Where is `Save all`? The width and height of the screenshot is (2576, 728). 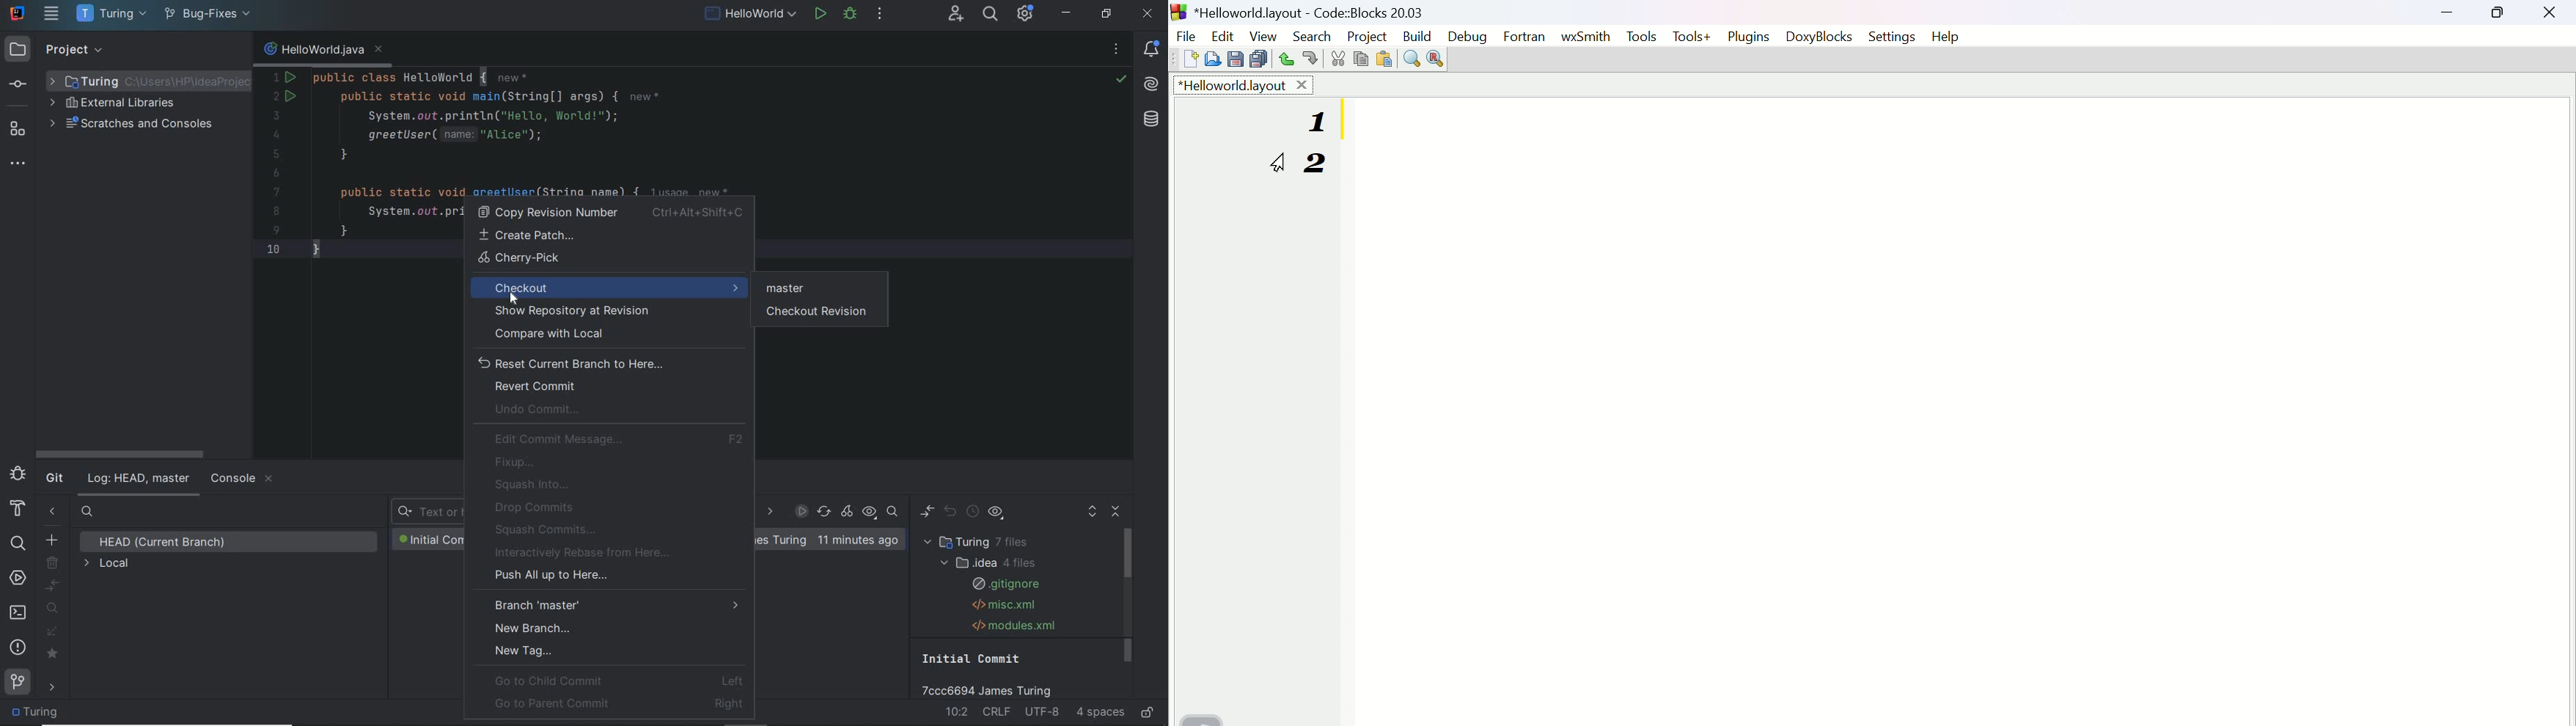 Save all is located at coordinates (1257, 59).